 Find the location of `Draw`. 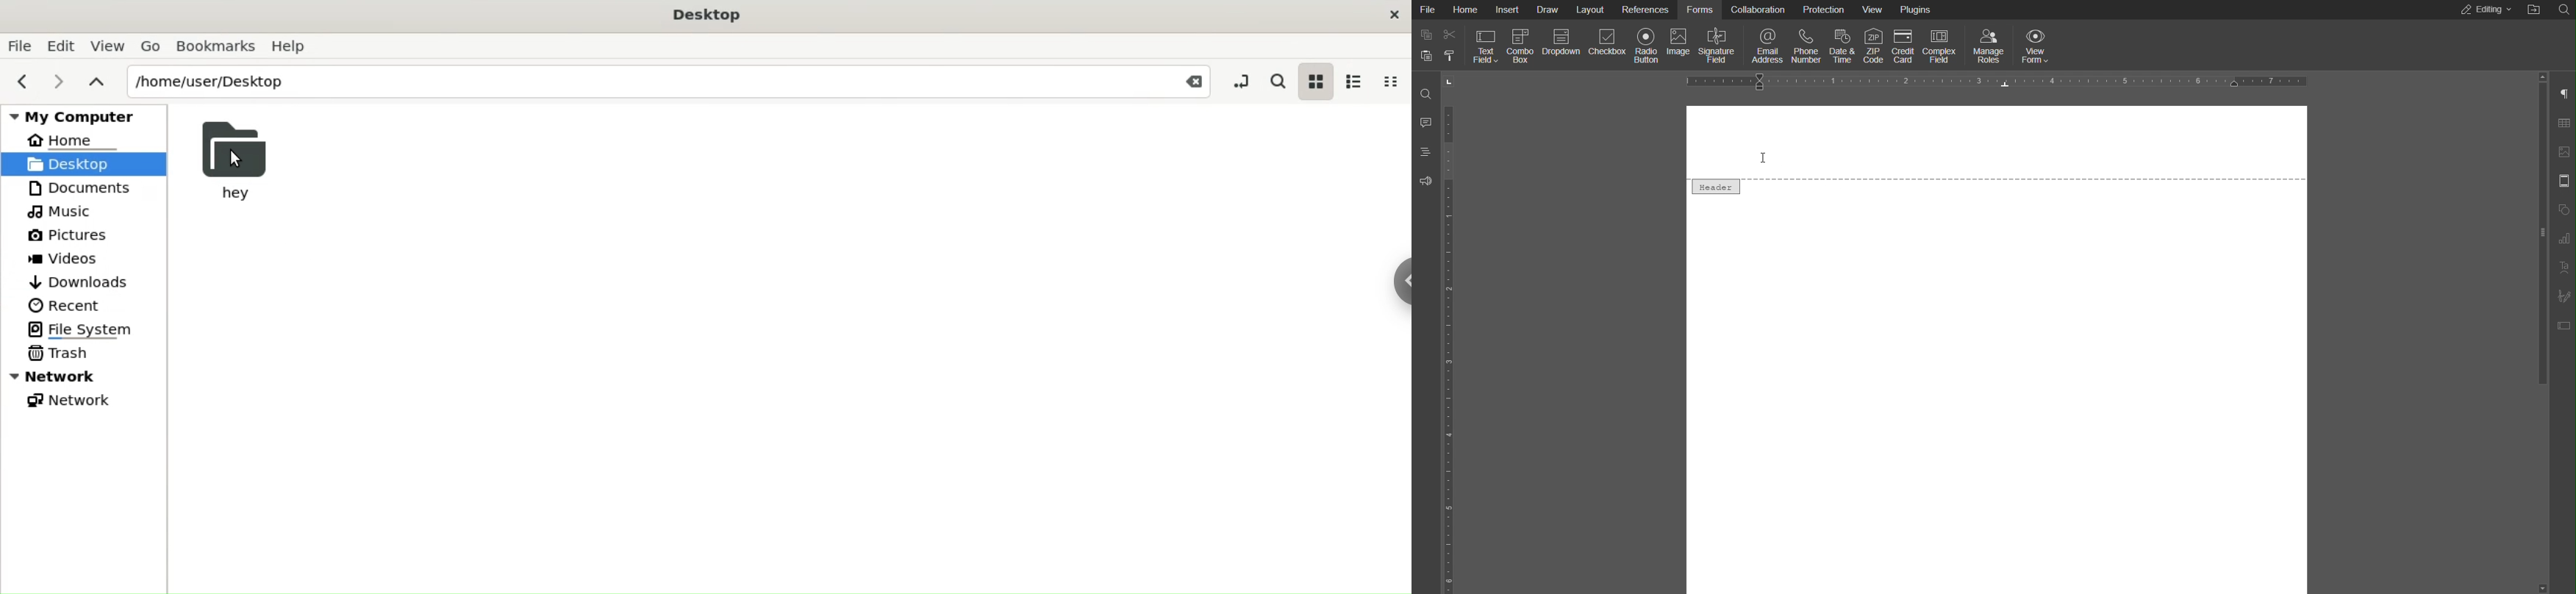

Draw is located at coordinates (1549, 10).